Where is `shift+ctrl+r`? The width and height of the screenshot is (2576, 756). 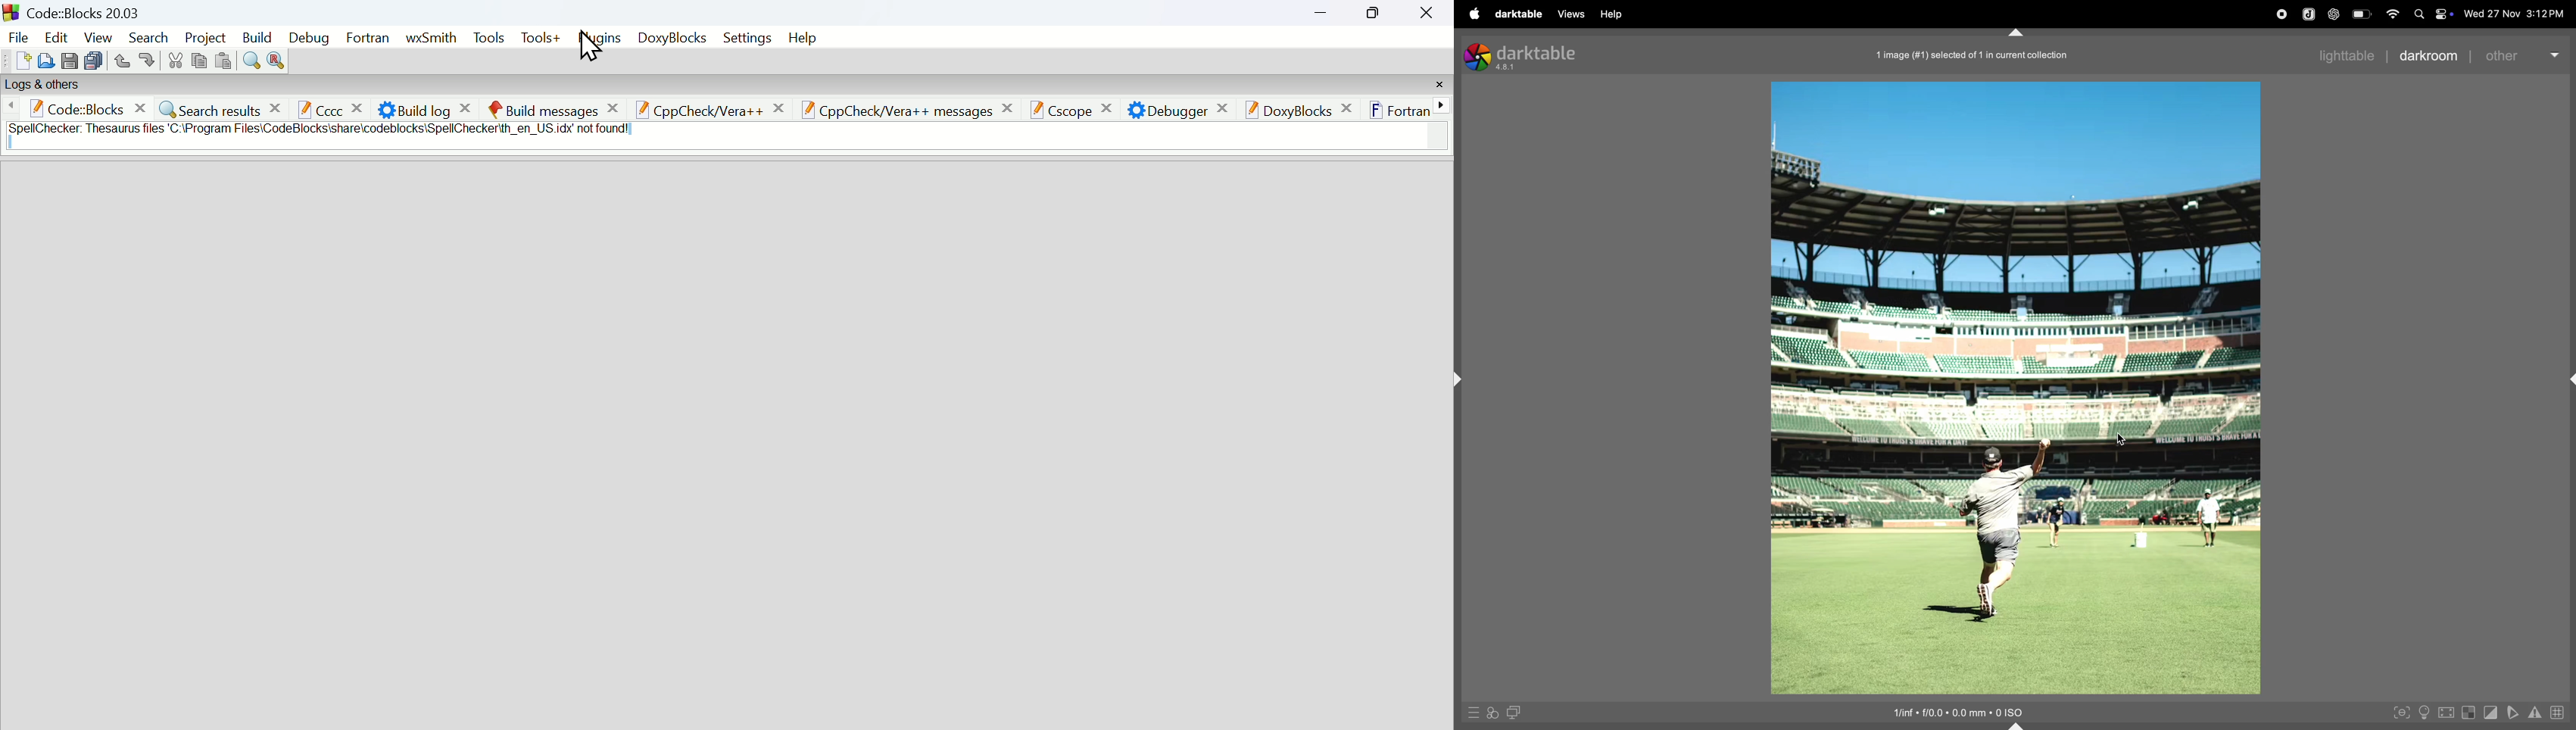 shift+ctrl+r is located at coordinates (2570, 379).